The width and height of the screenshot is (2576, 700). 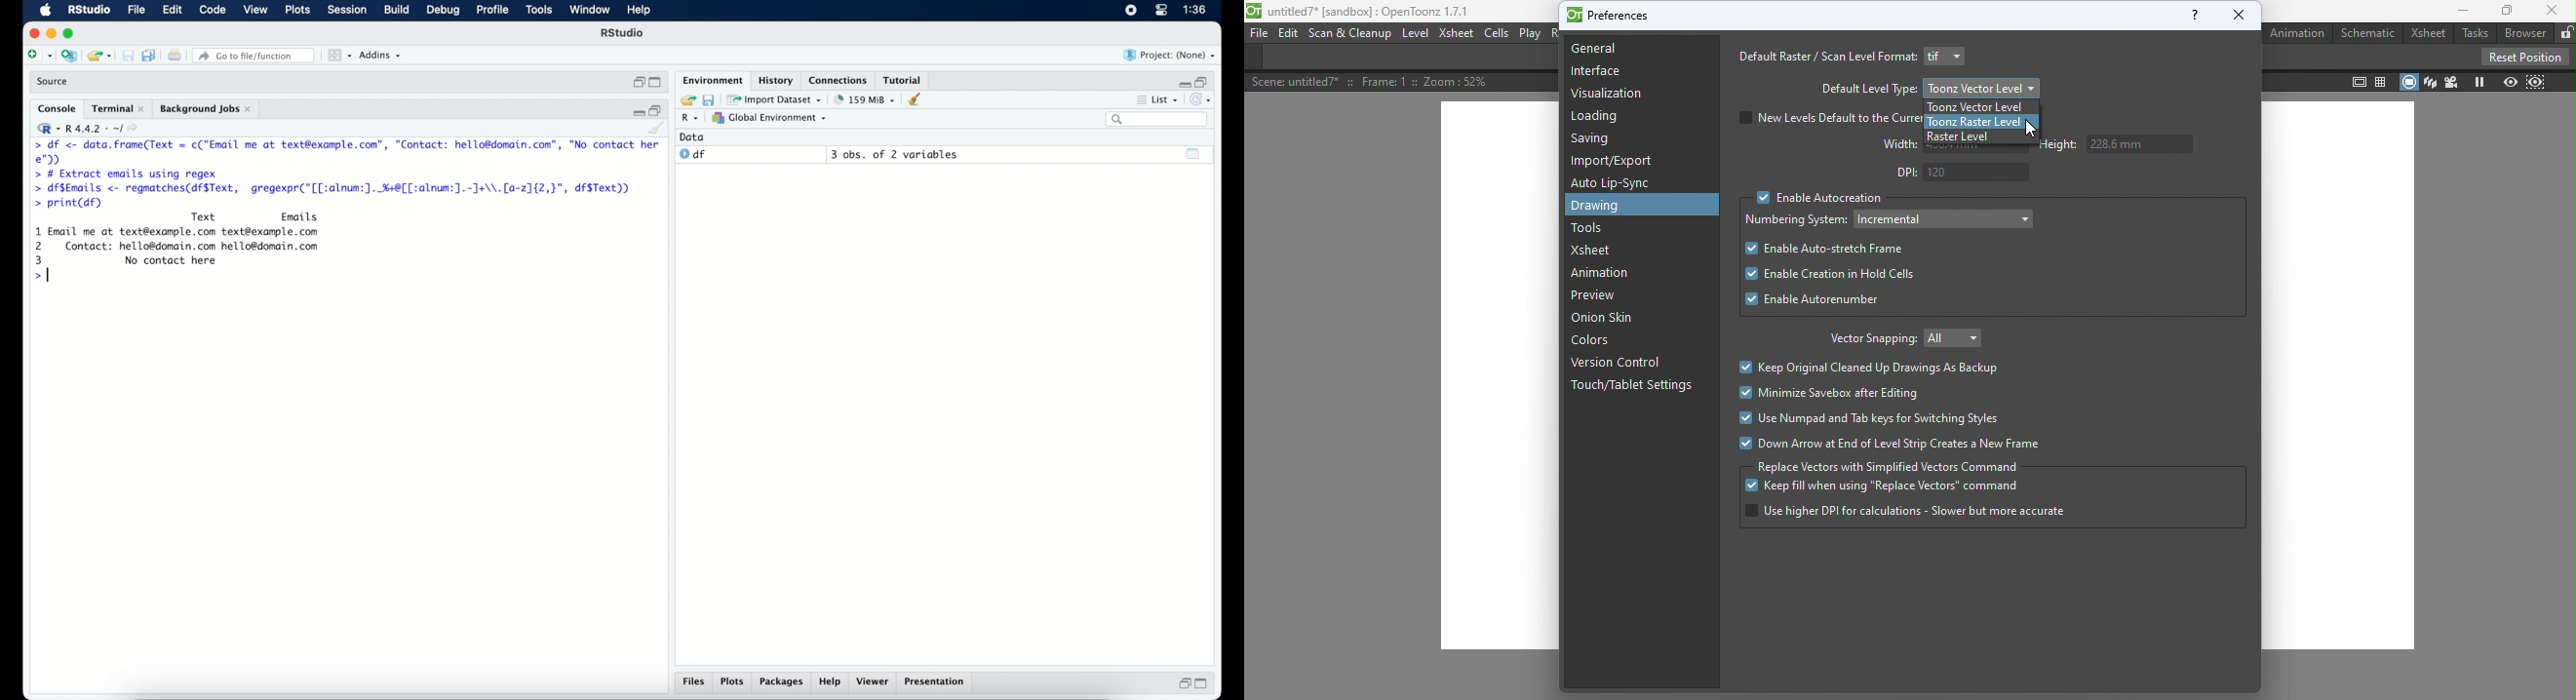 I want to click on R 4.4.2, so click(x=90, y=128).